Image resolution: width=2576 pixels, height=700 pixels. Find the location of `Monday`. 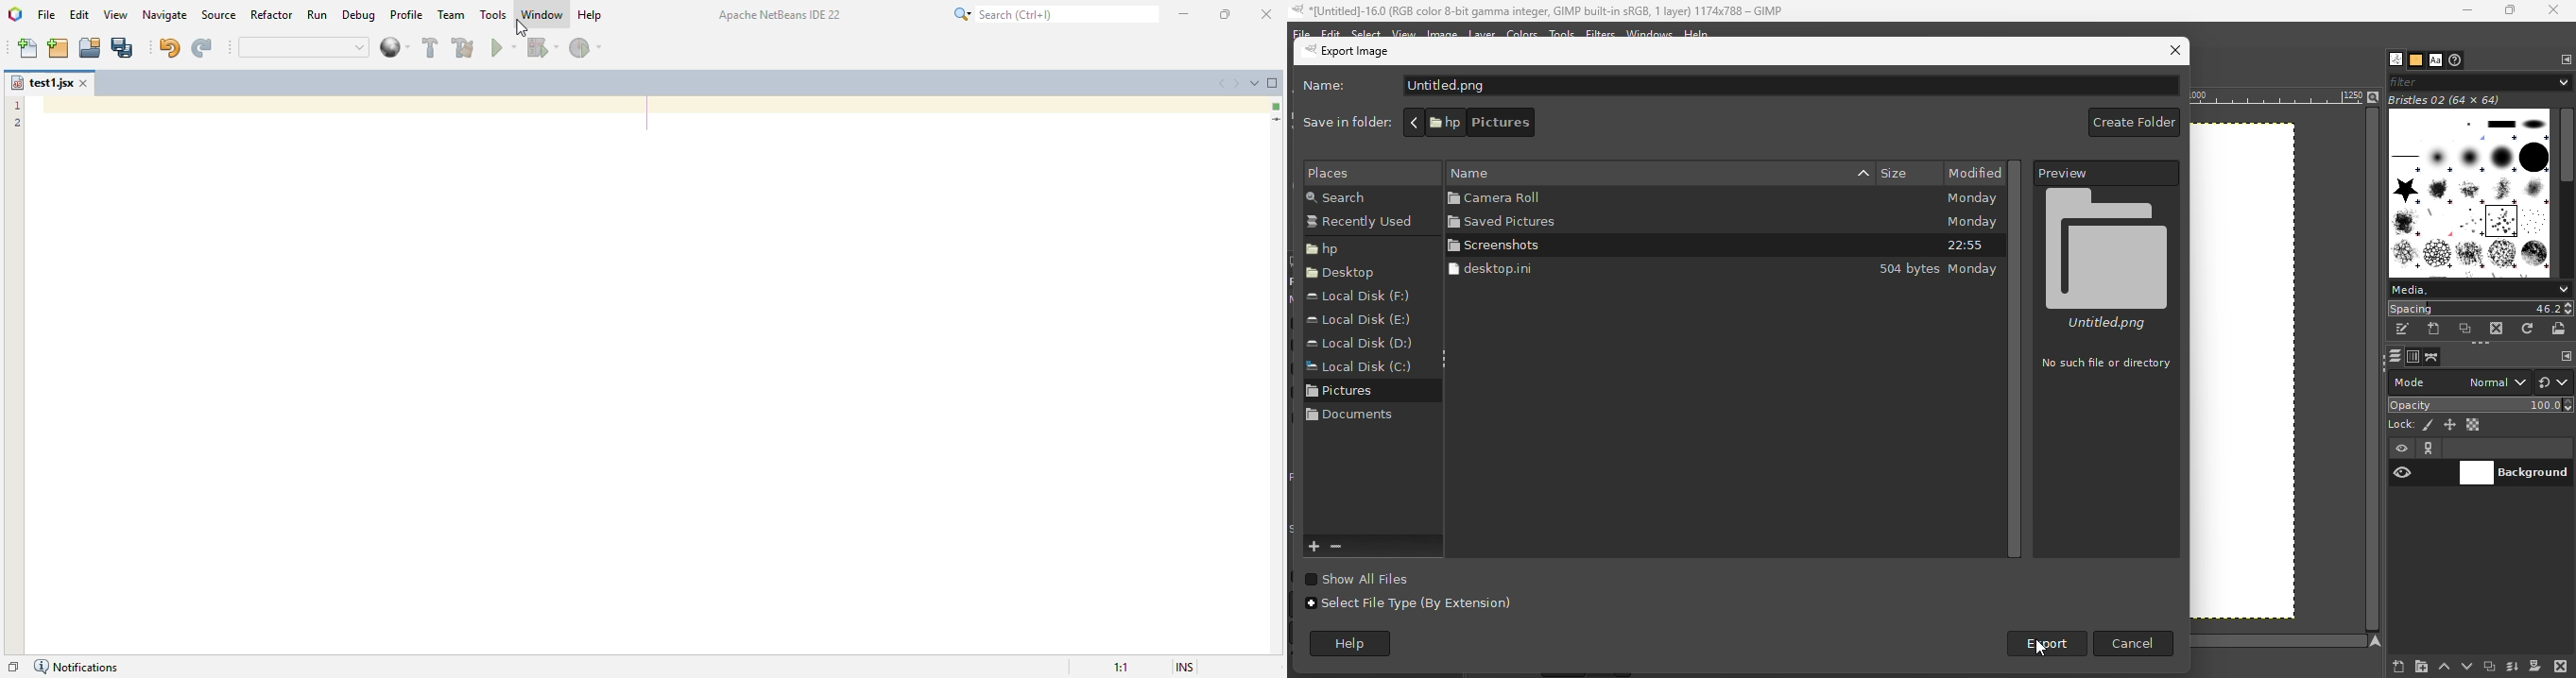

Monday is located at coordinates (1970, 199).